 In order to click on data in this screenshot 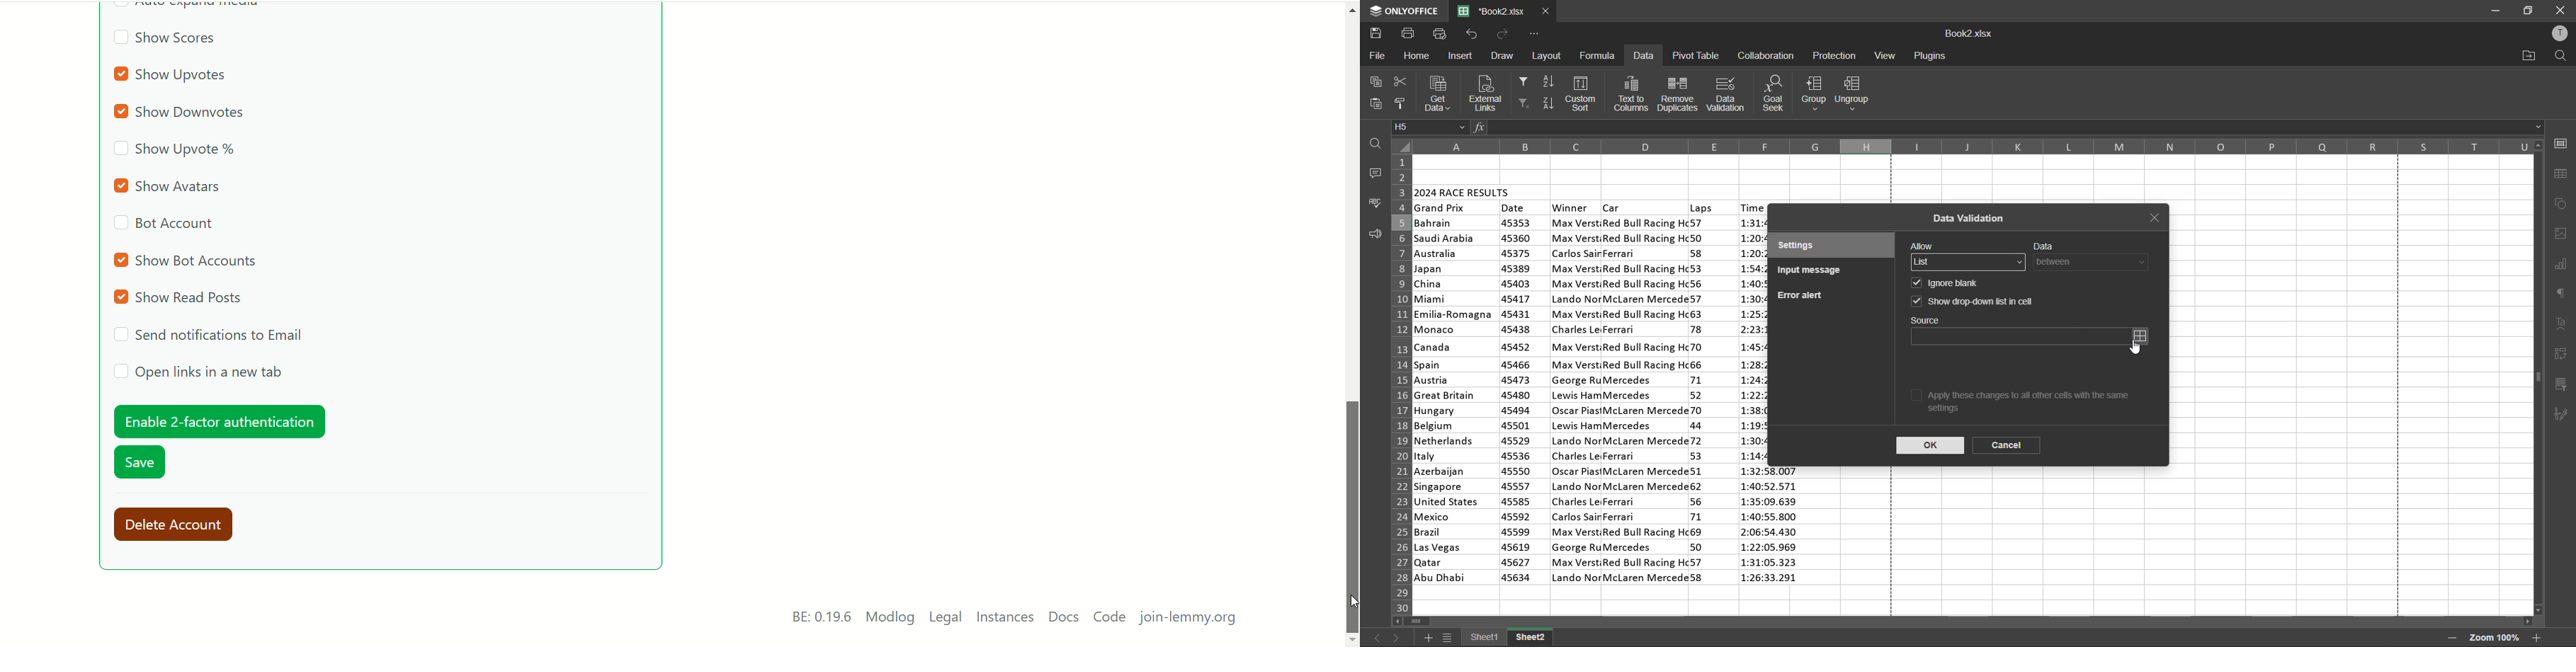, I will do `click(1643, 57)`.